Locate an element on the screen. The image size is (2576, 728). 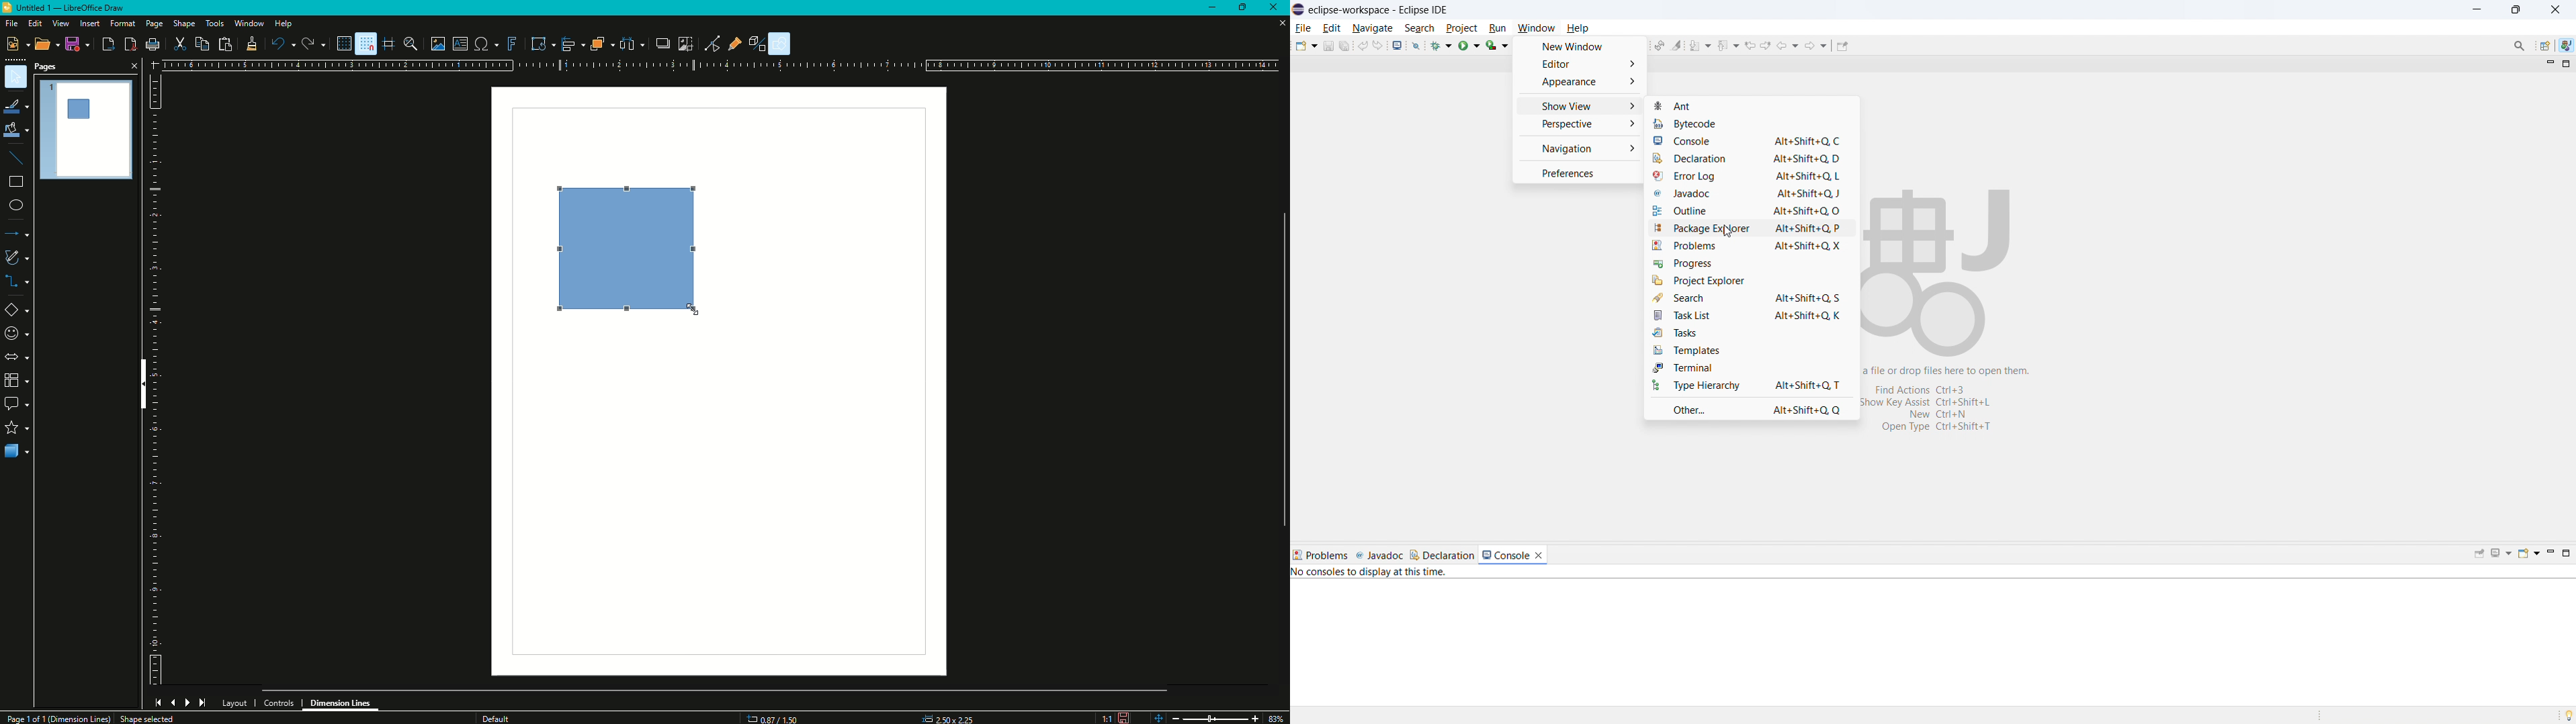
Text Bubbles is located at coordinates (17, 405).